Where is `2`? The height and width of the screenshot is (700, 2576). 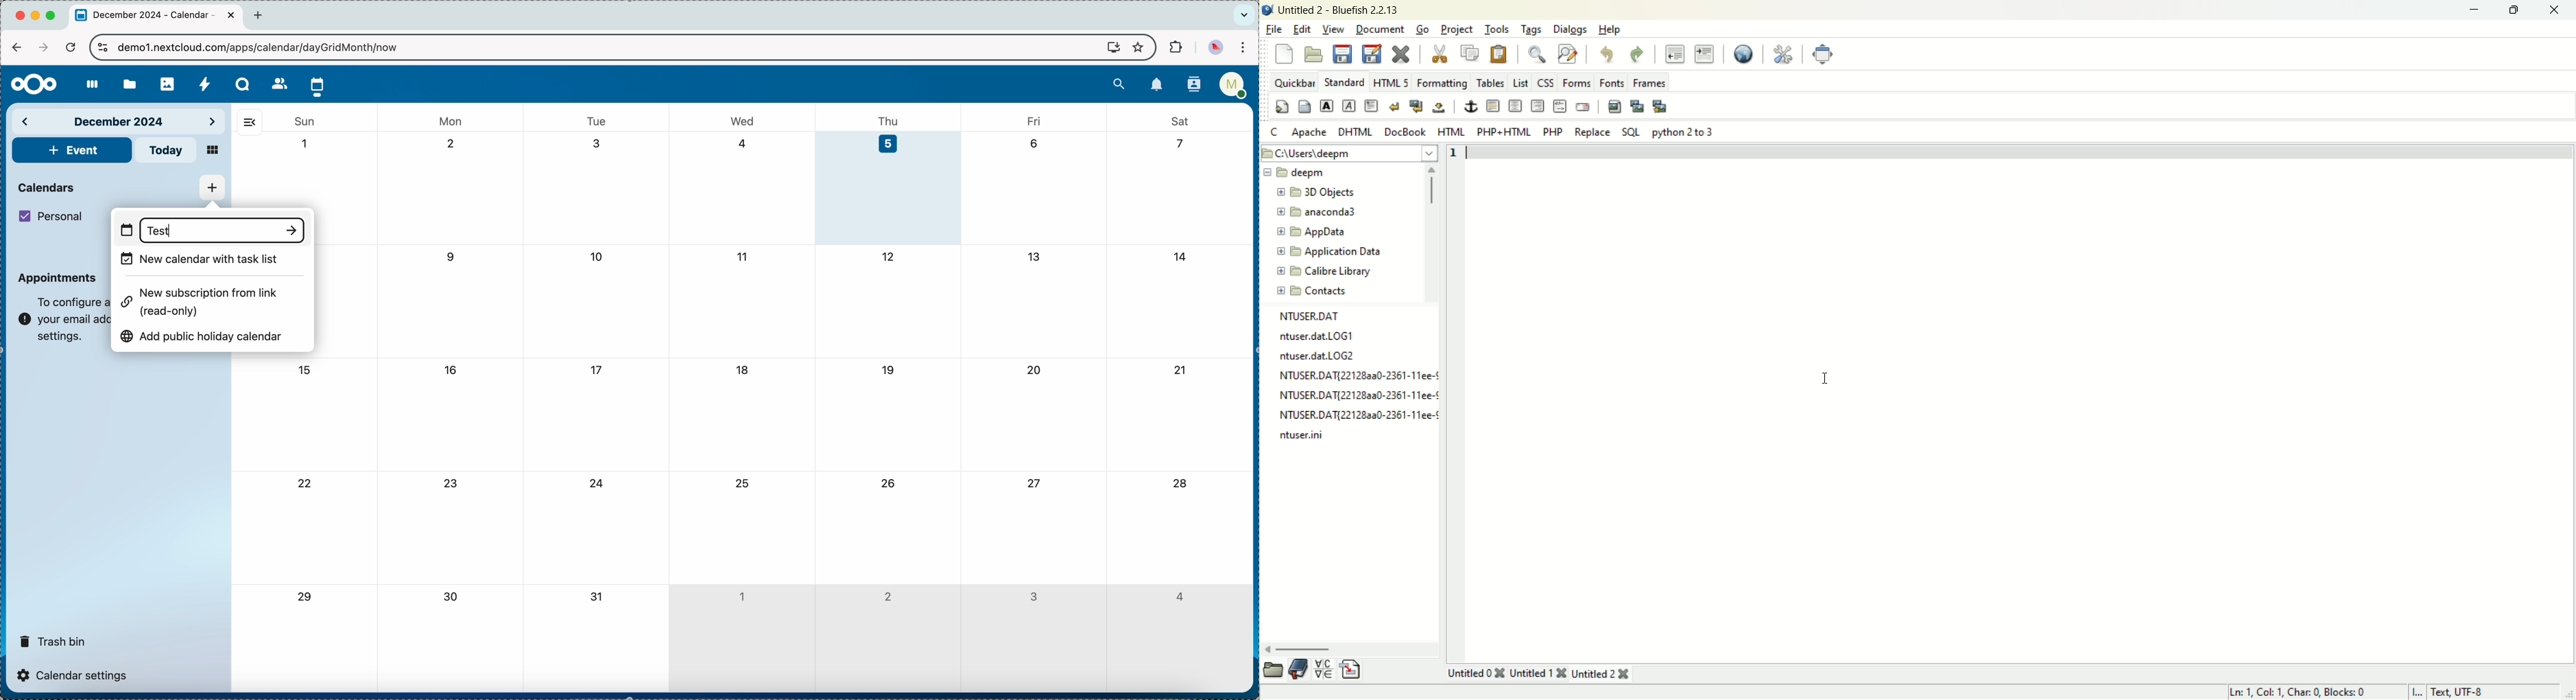
2 is located at coordinates (455, 144).